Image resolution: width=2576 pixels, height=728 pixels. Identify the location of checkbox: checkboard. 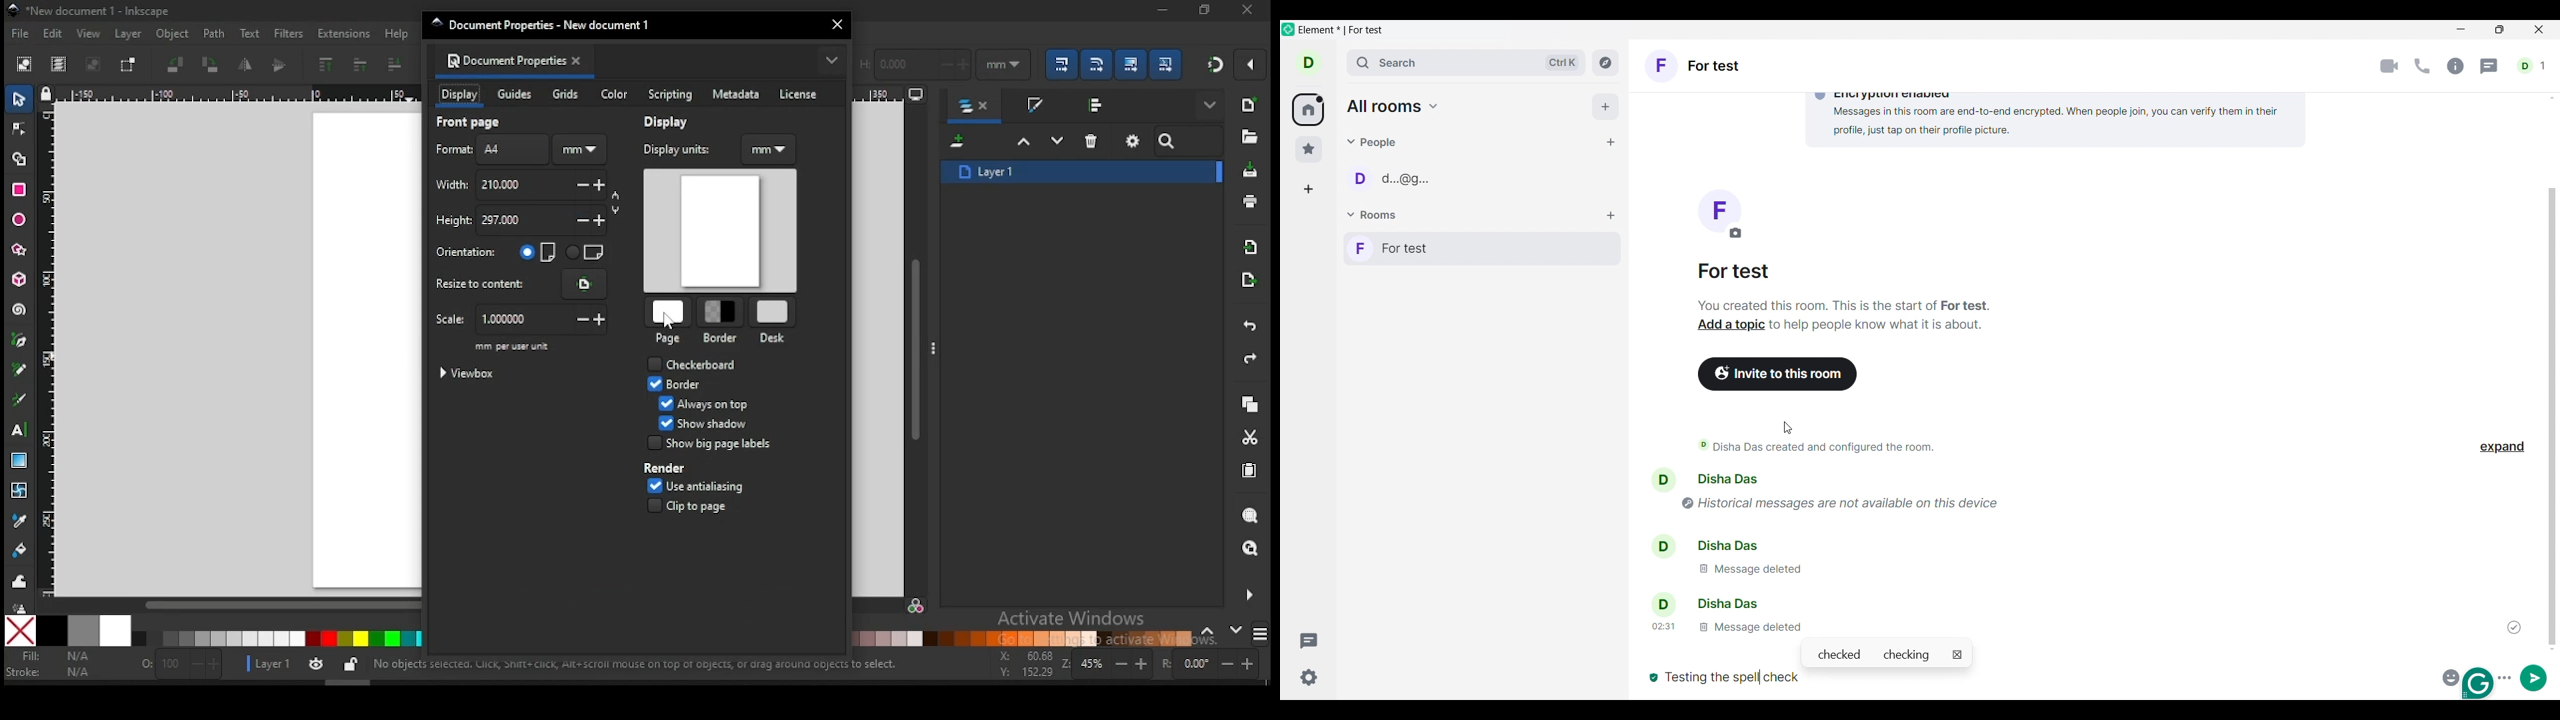
(696, 365).